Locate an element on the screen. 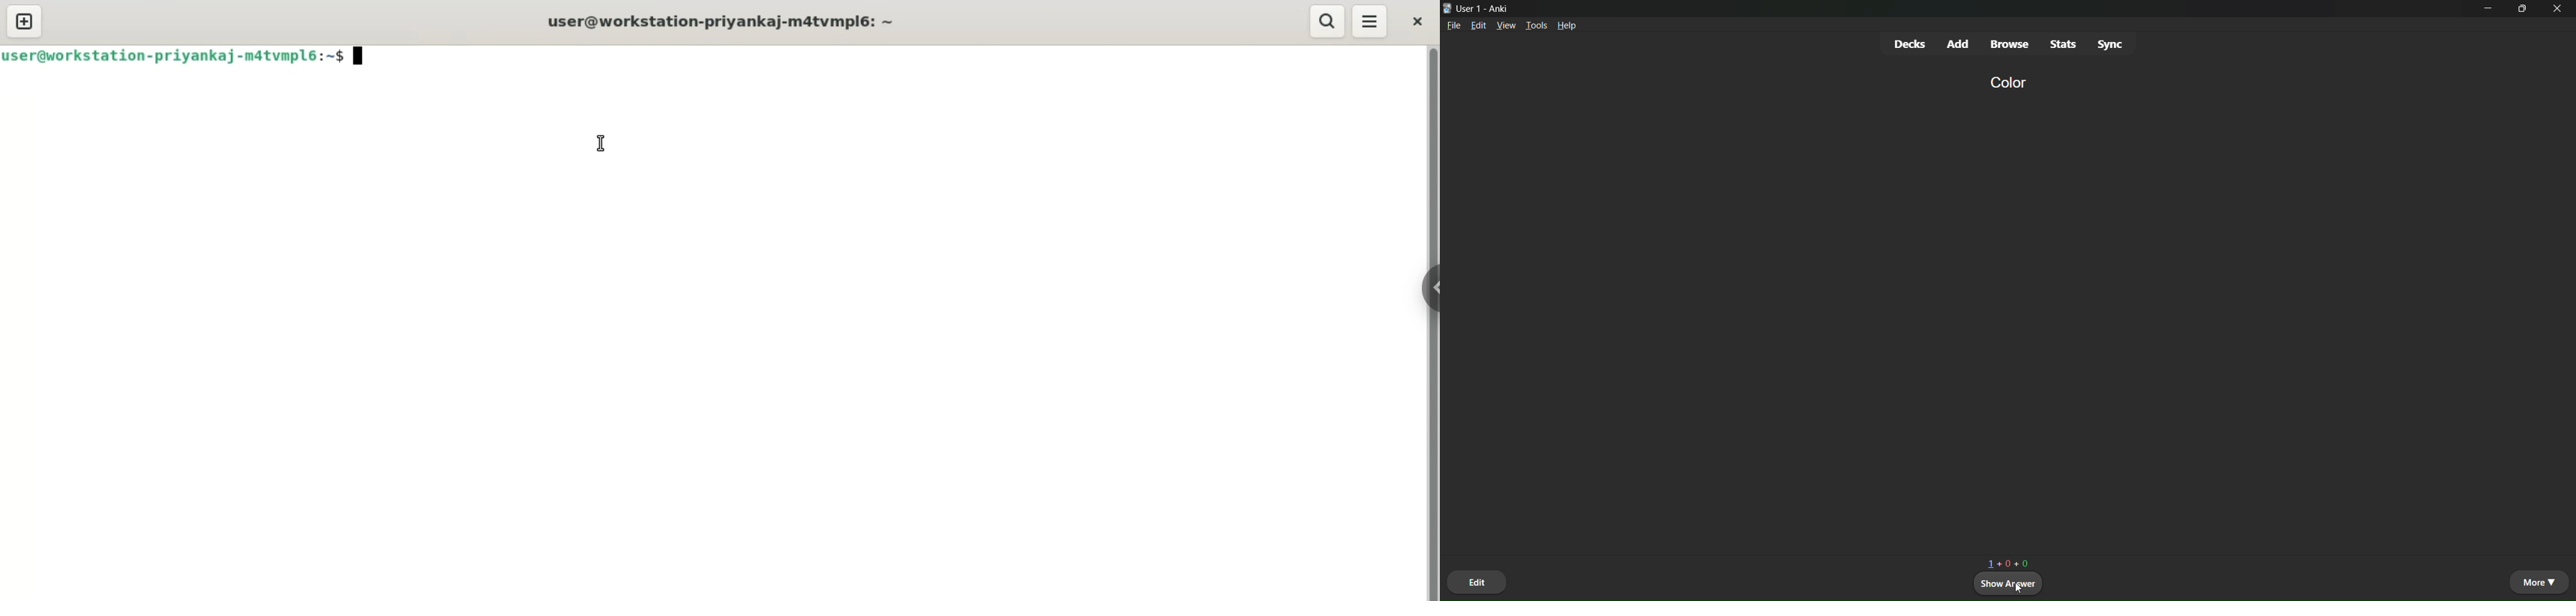  tools is located at coordinates (1538, 24).